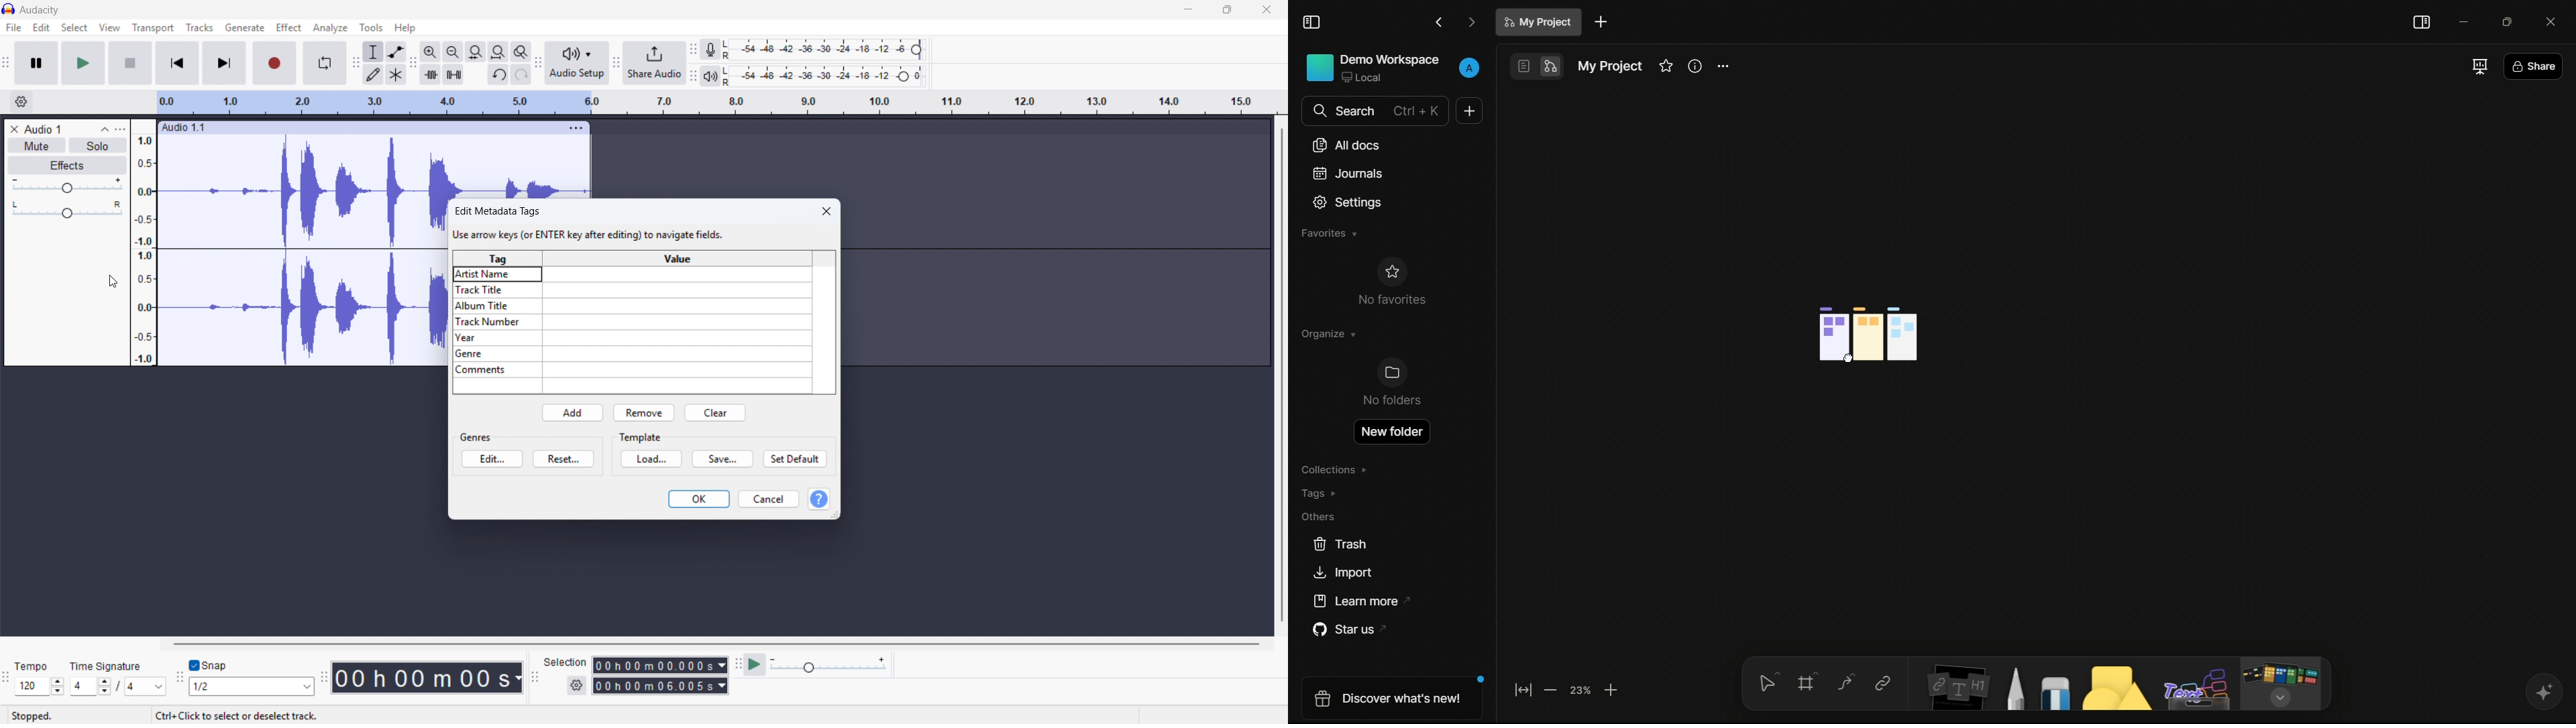 This screenshot has width=2576, height=728. Describe the element at coordinates (1374, 111) in the screenshot. I see `search bar` at that location.